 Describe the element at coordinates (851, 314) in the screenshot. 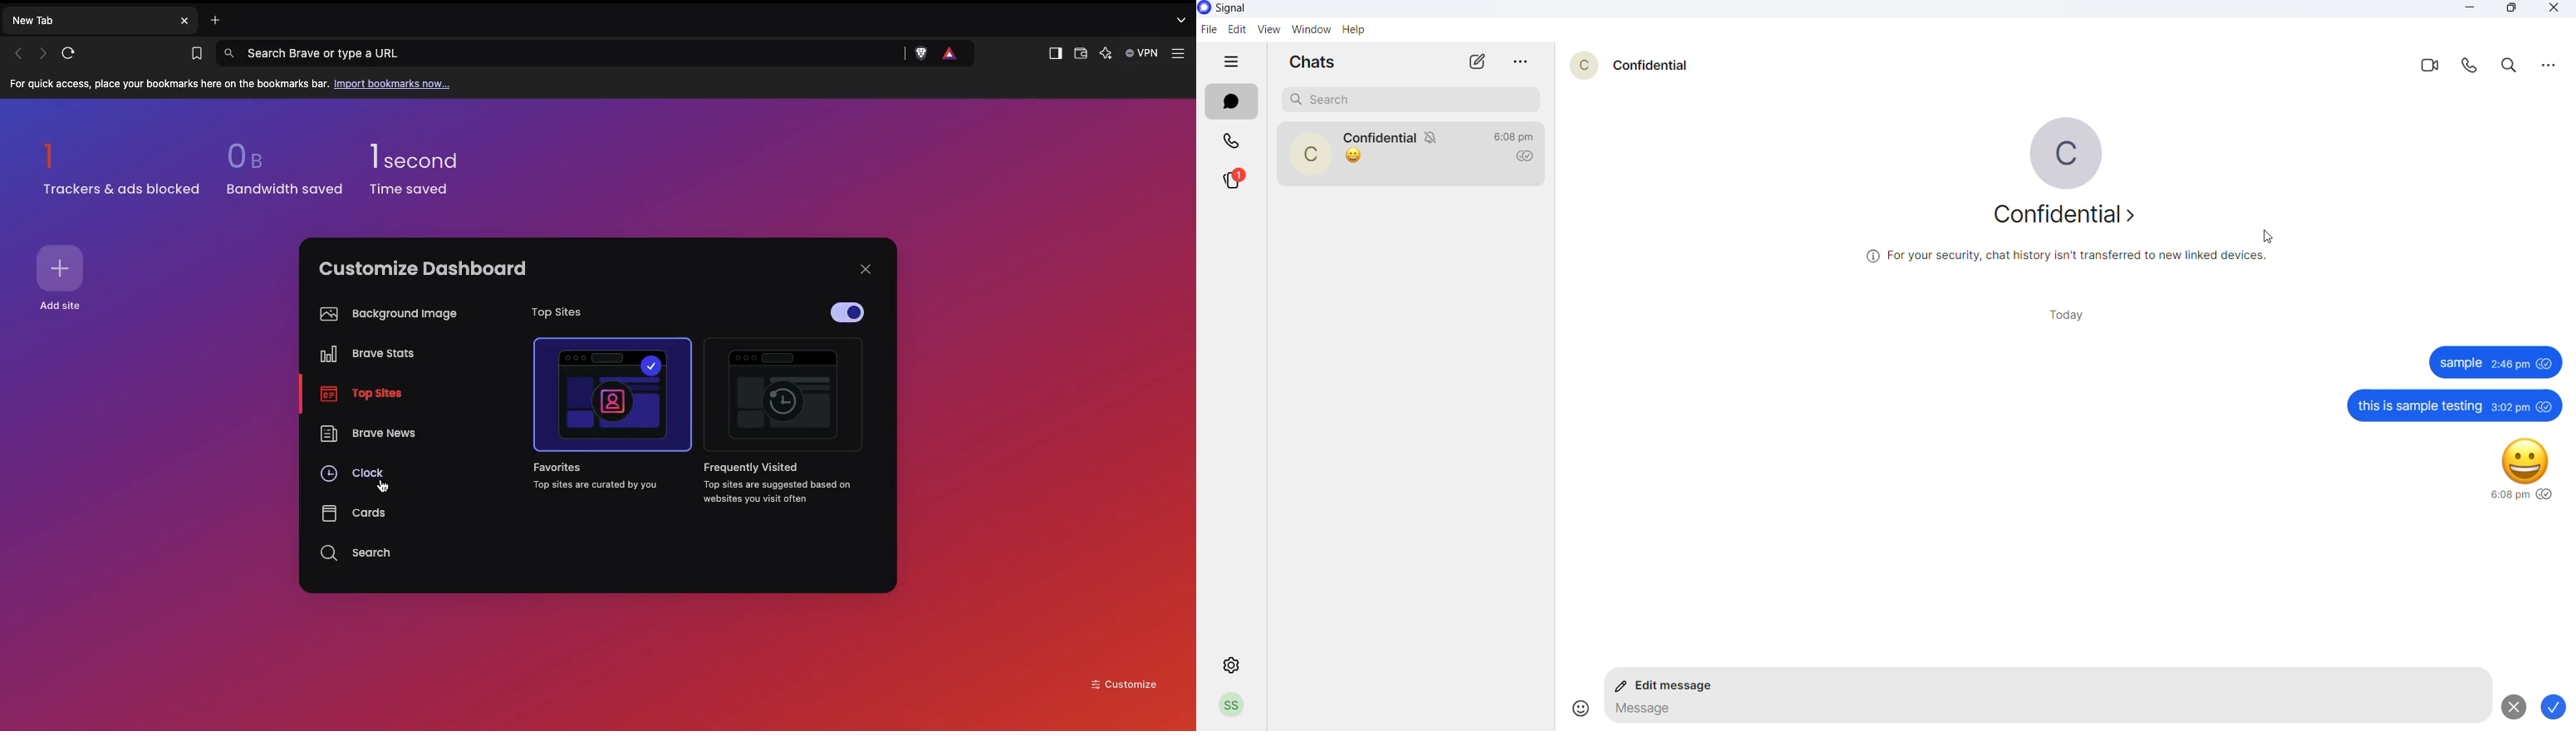

I see `On` at that location.